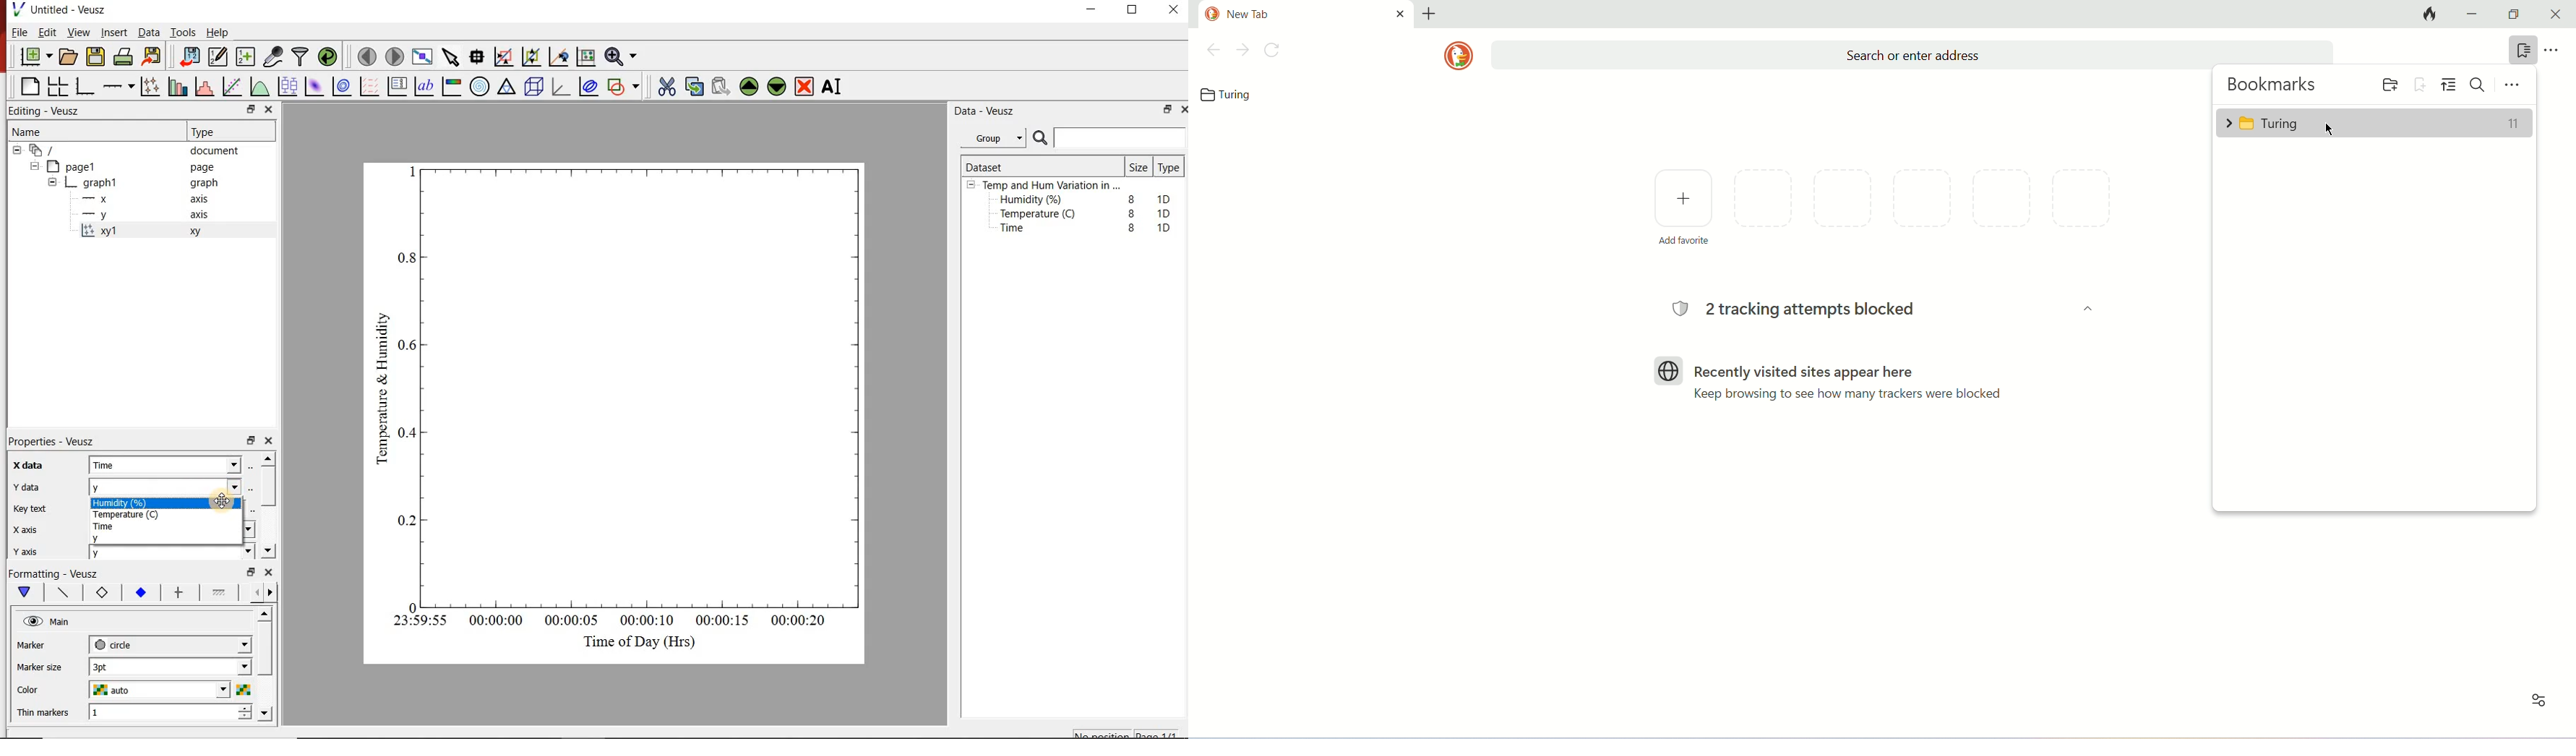 This screenshot has height=756, width=2576. Describe the element at coordinates (233, 86) in the screenshot. I see `Fit a function to data` at that location.